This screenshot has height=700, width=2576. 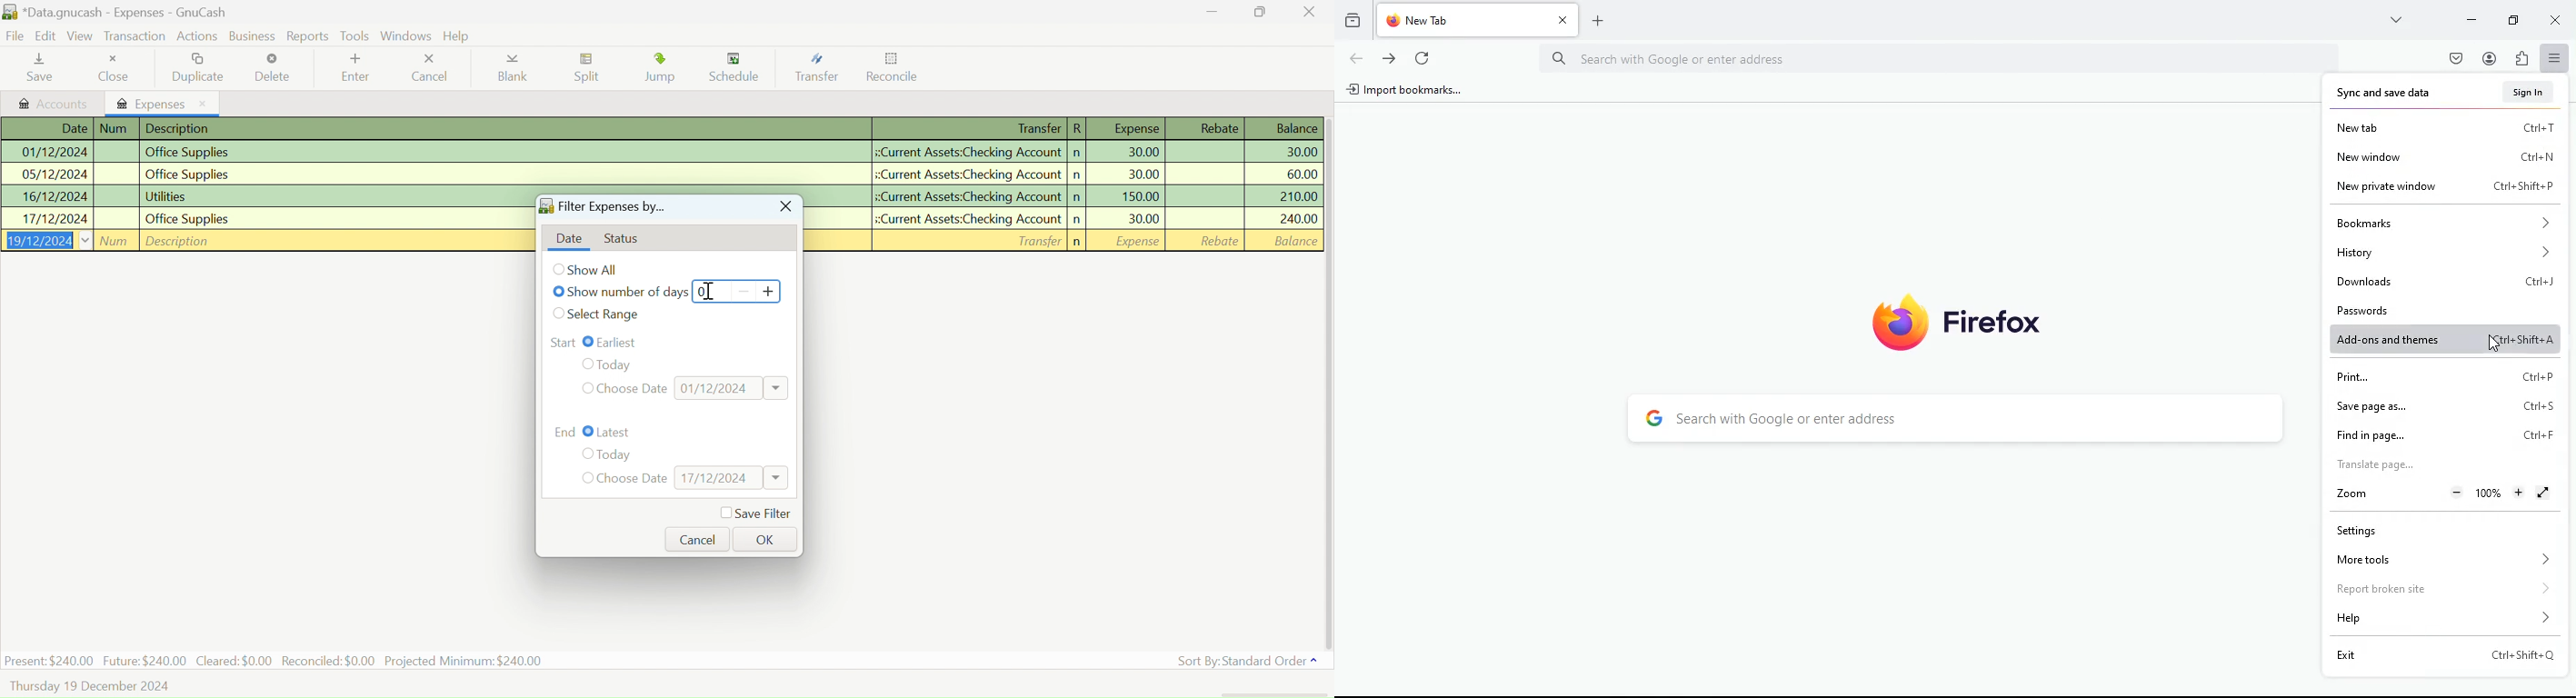 What do you see at coordinates (569, 239) in the screenshot?
I see `Date` at bounding box center [569, 239].